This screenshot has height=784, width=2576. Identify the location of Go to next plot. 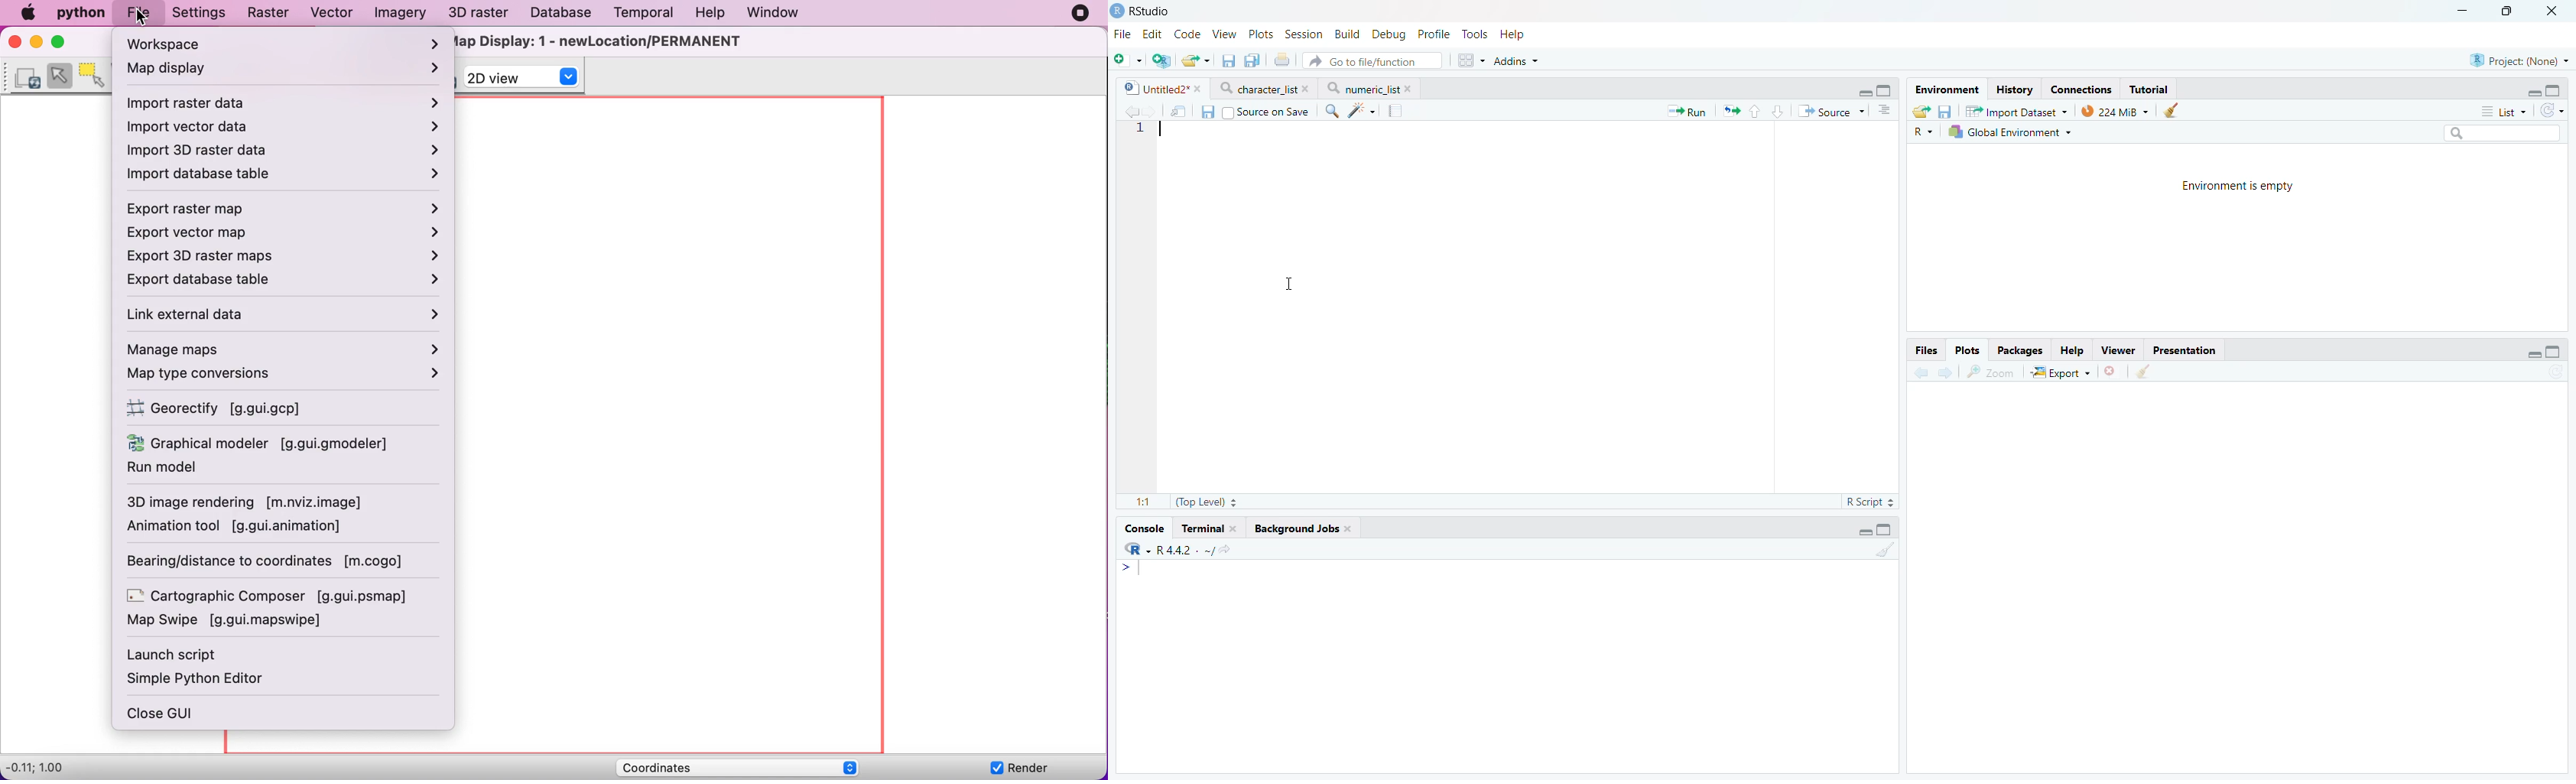
(1947, 371).